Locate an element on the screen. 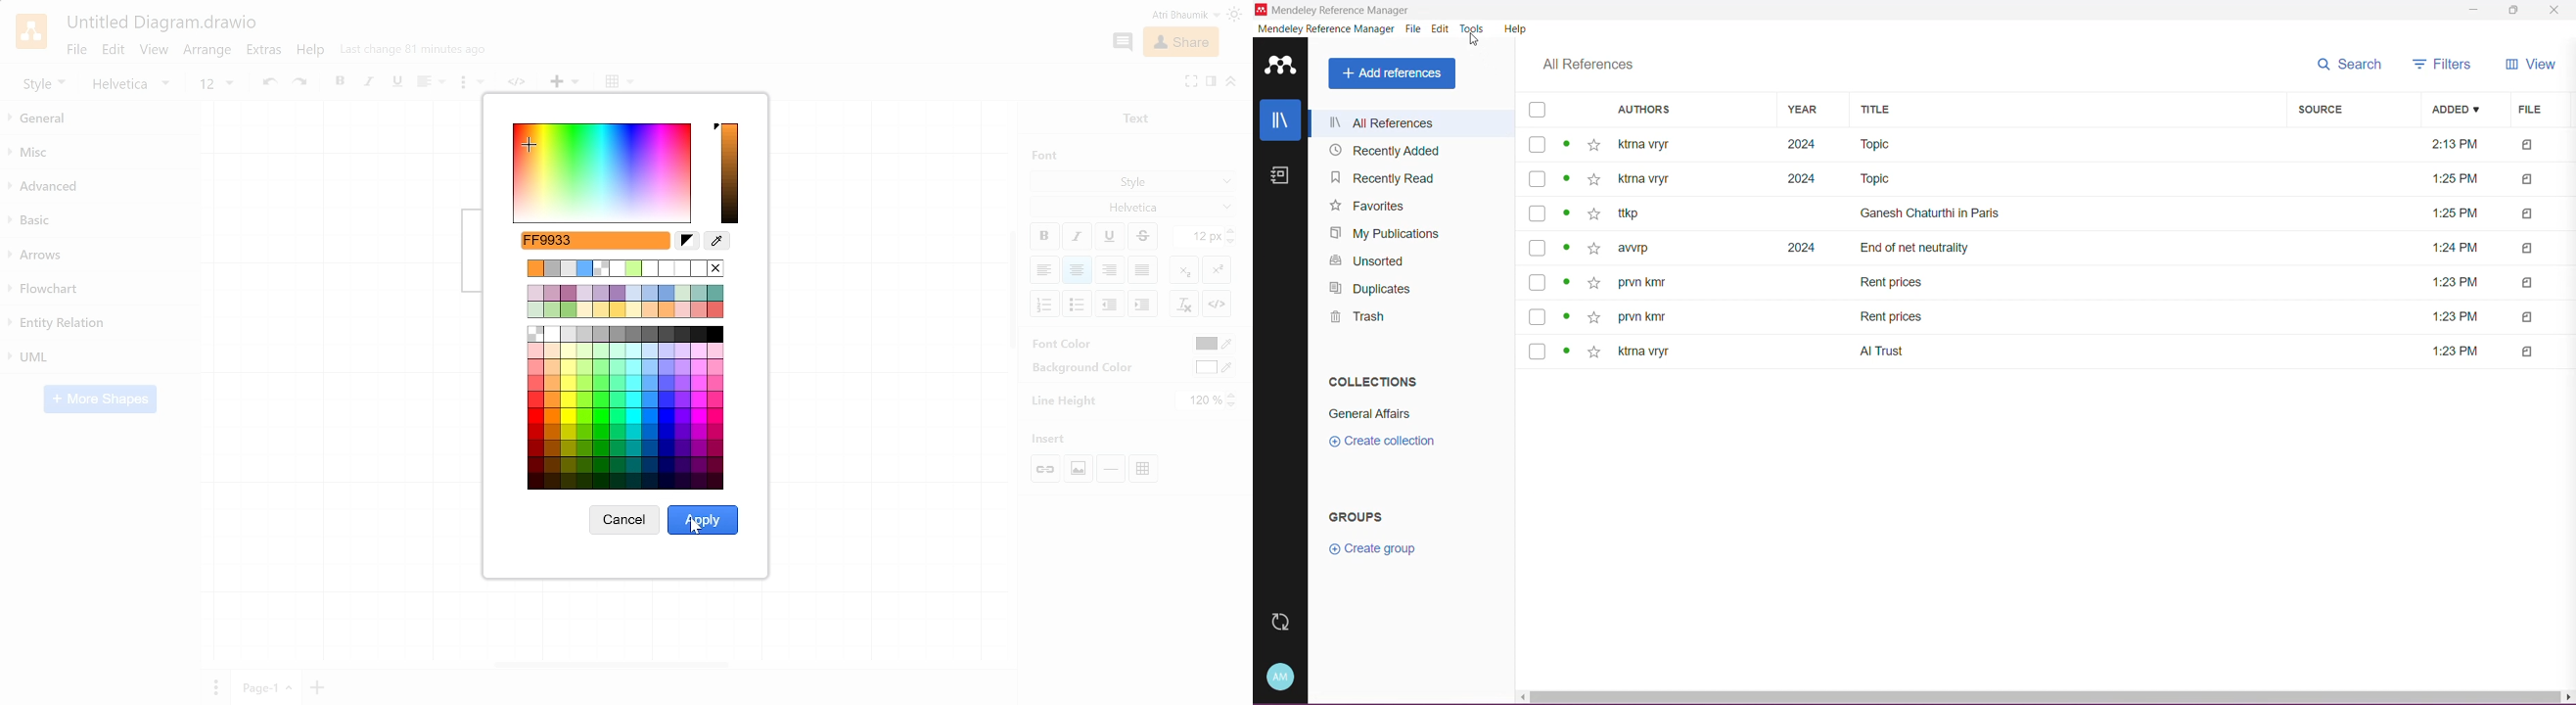  Font family is located at coordinates (1134, 206).